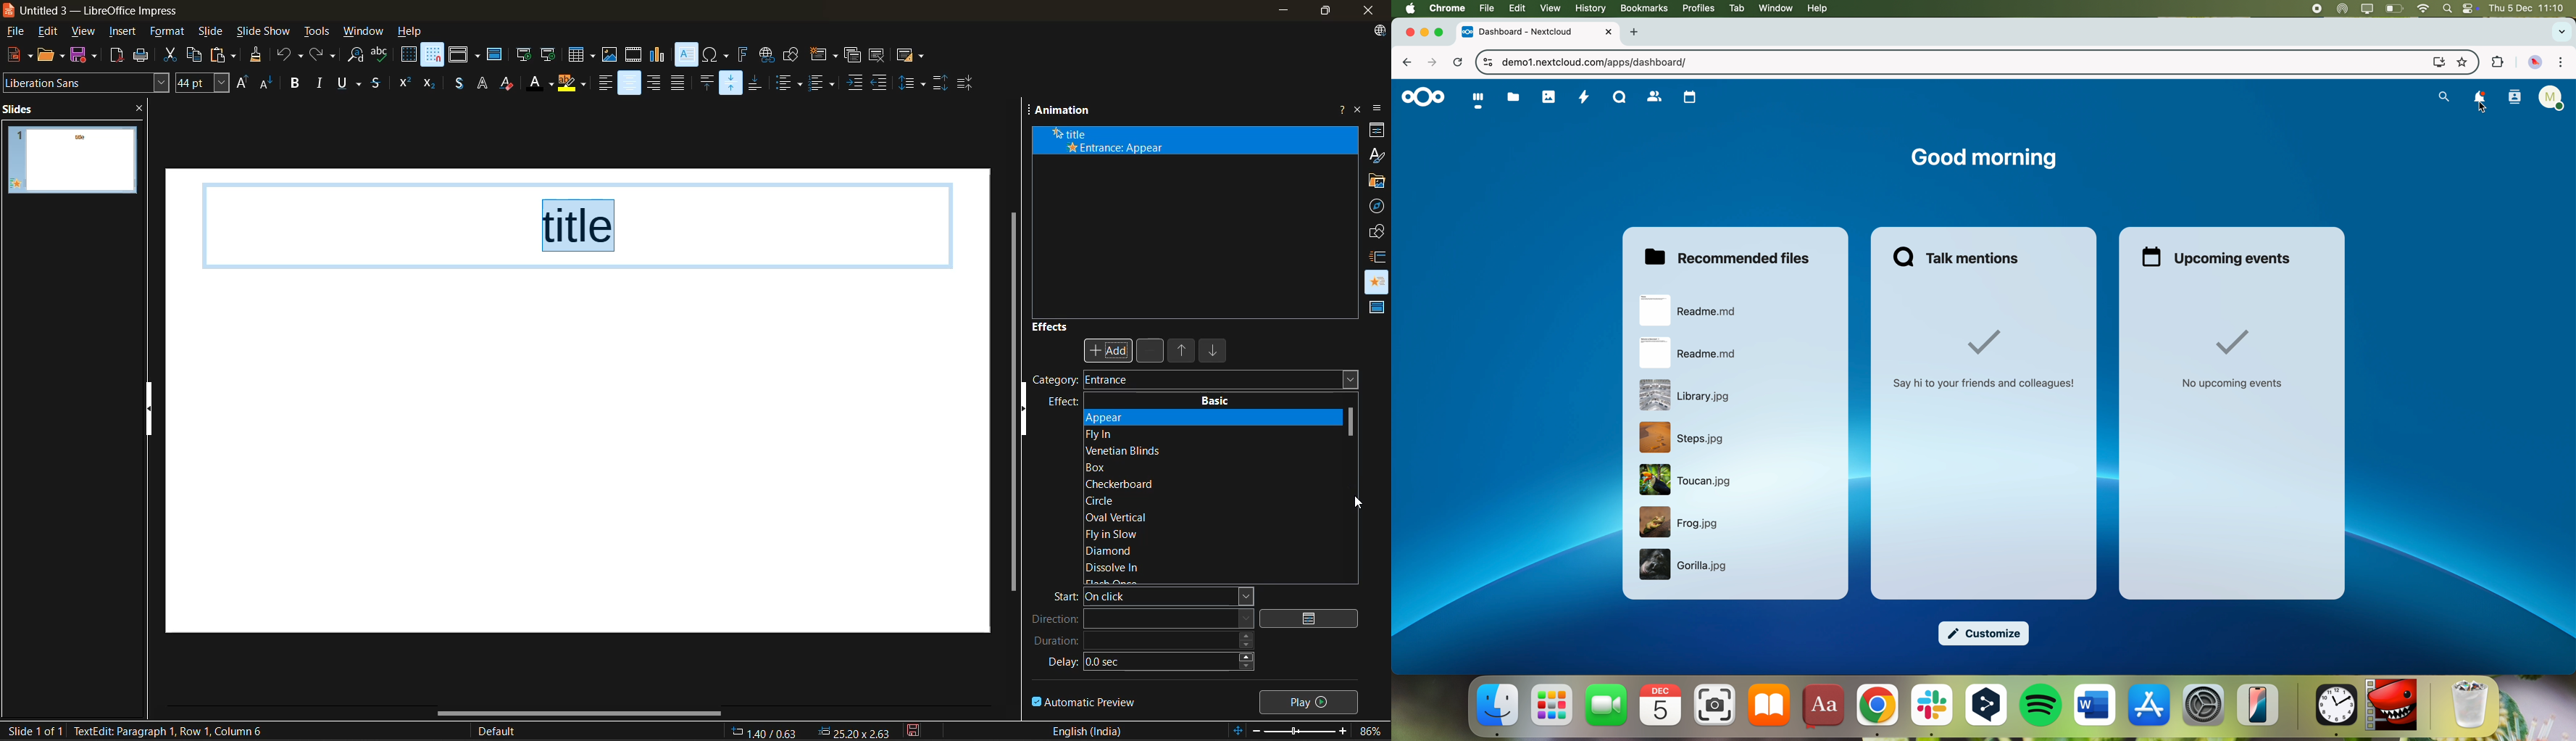  What do you see at coordinates (1662, 705) in the screenshot?
I see `calendar` at bounding box center [1662, 705].